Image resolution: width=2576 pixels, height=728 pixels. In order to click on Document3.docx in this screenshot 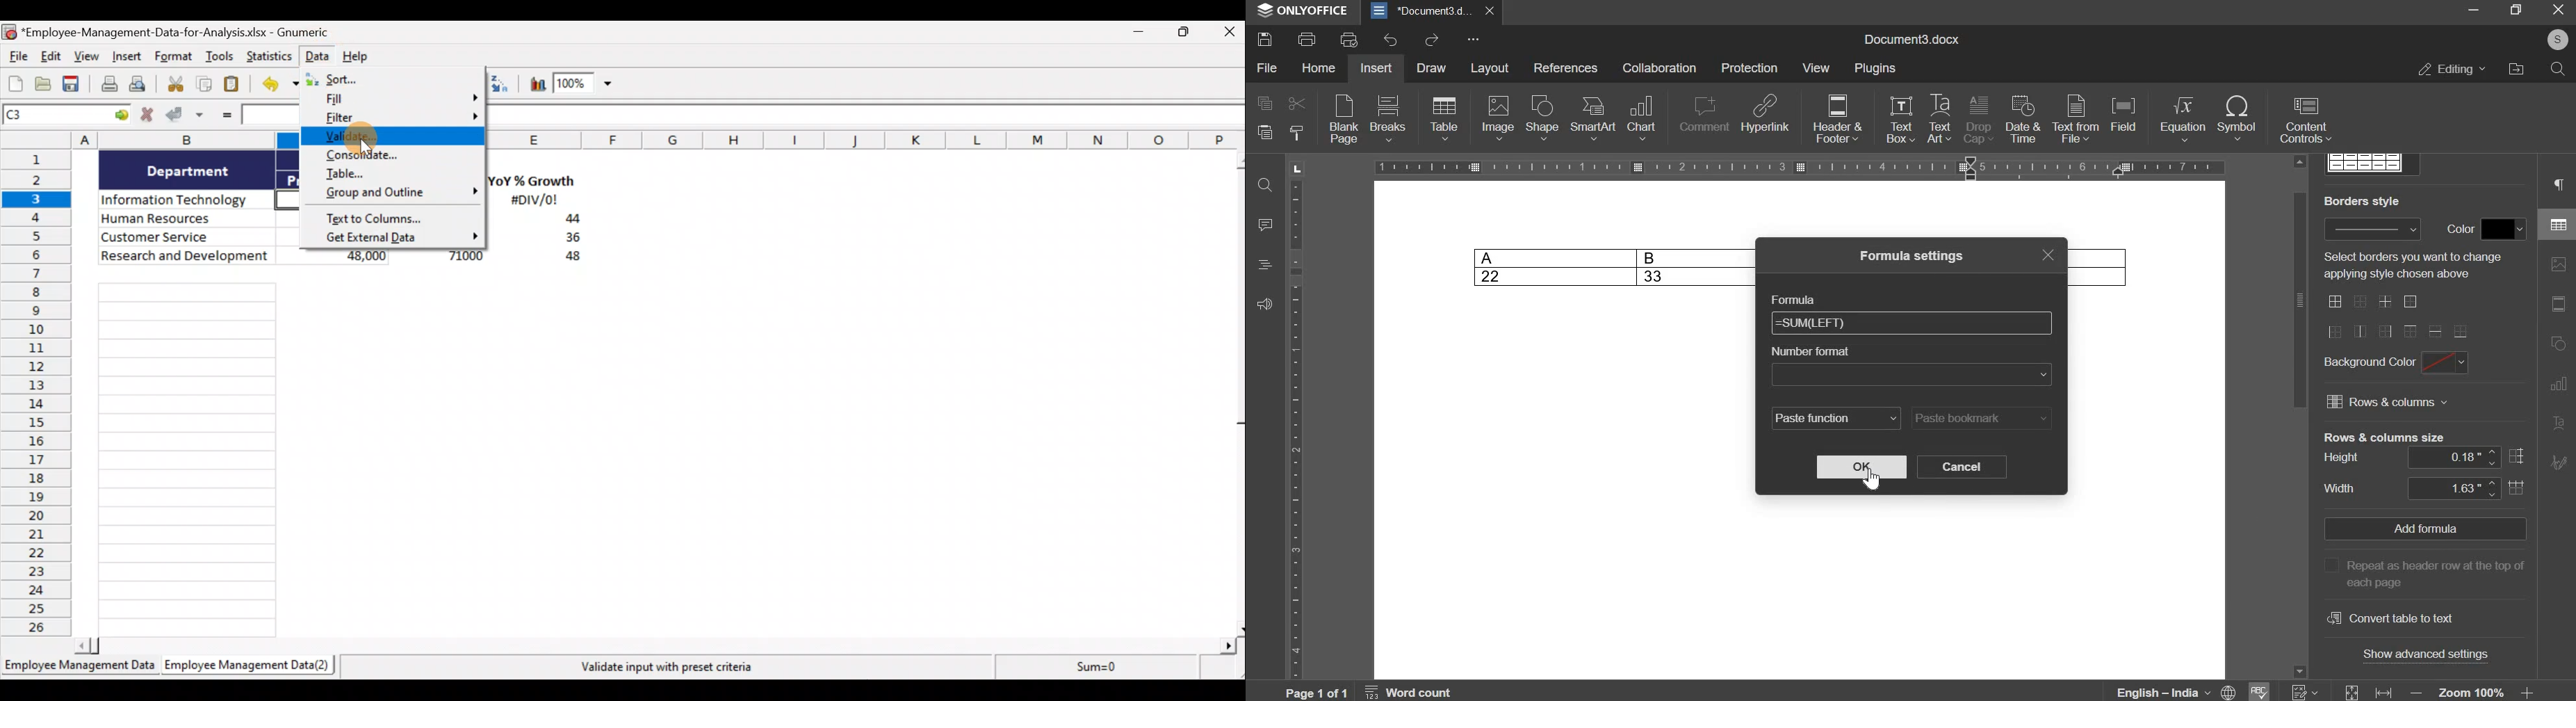, I will do `click(1910, 40)`.